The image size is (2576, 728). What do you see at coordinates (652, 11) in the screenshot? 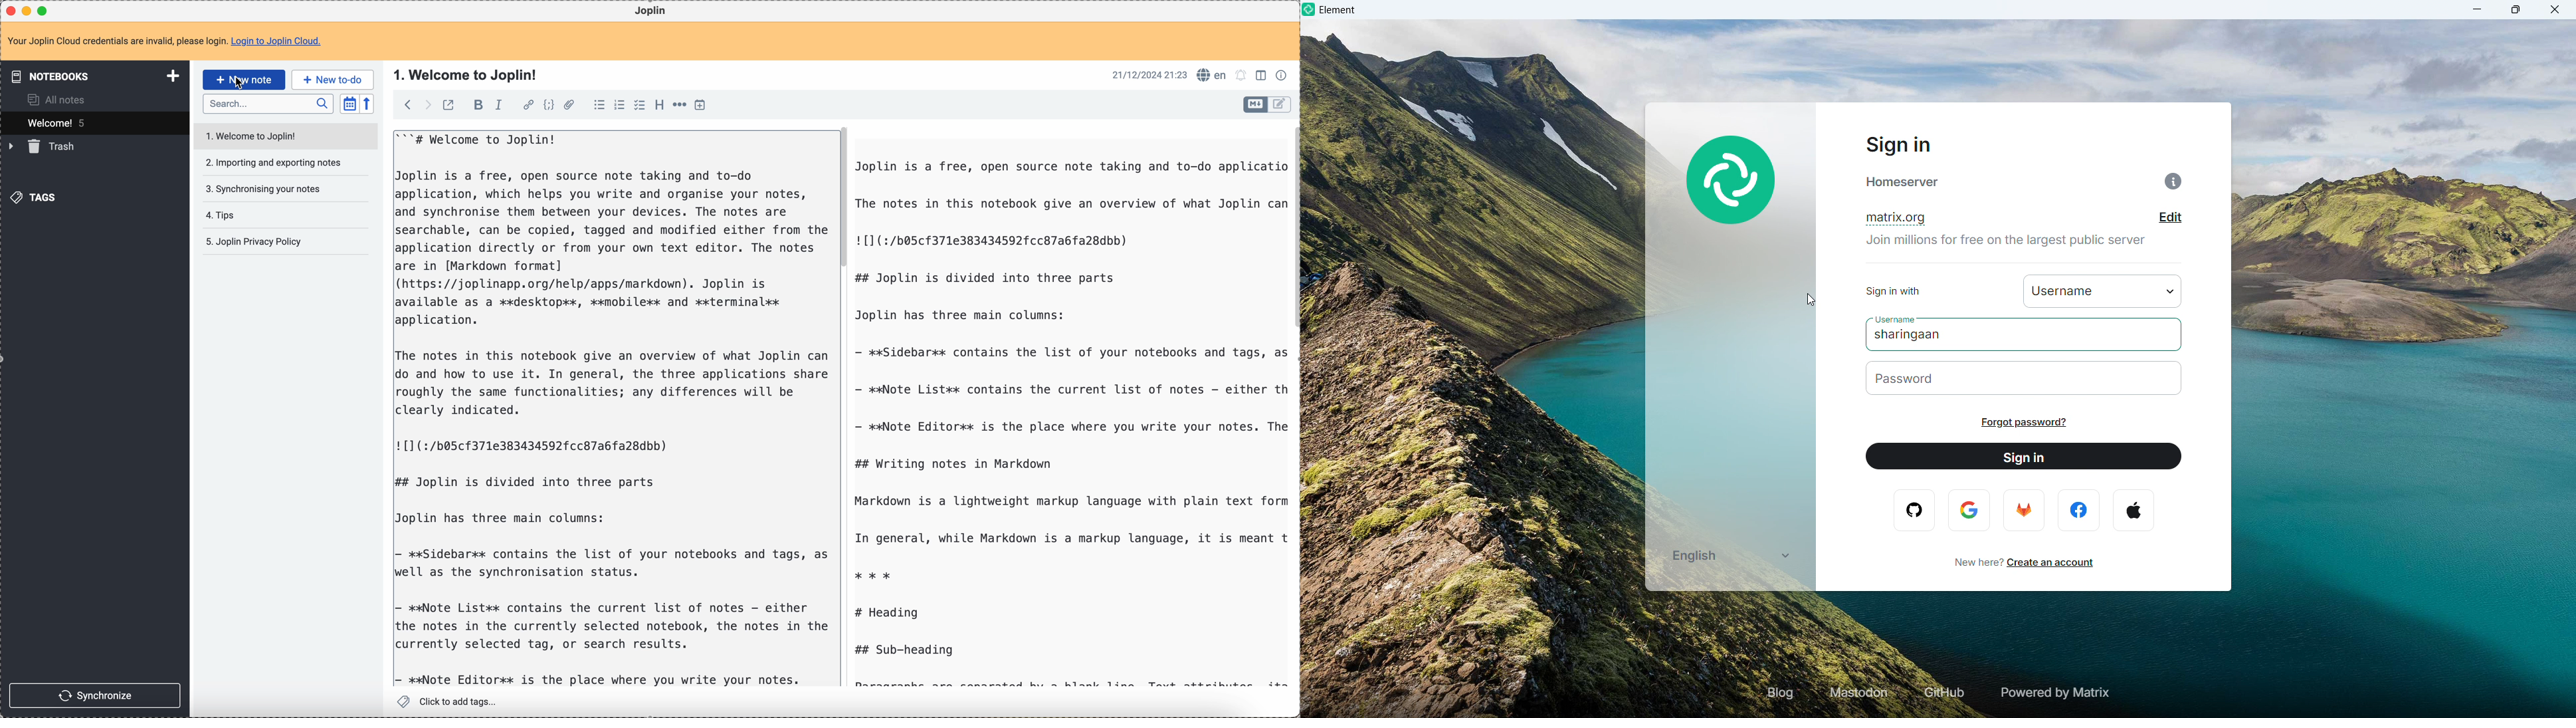
I see `Joplin` at bounding box center [652, 11].